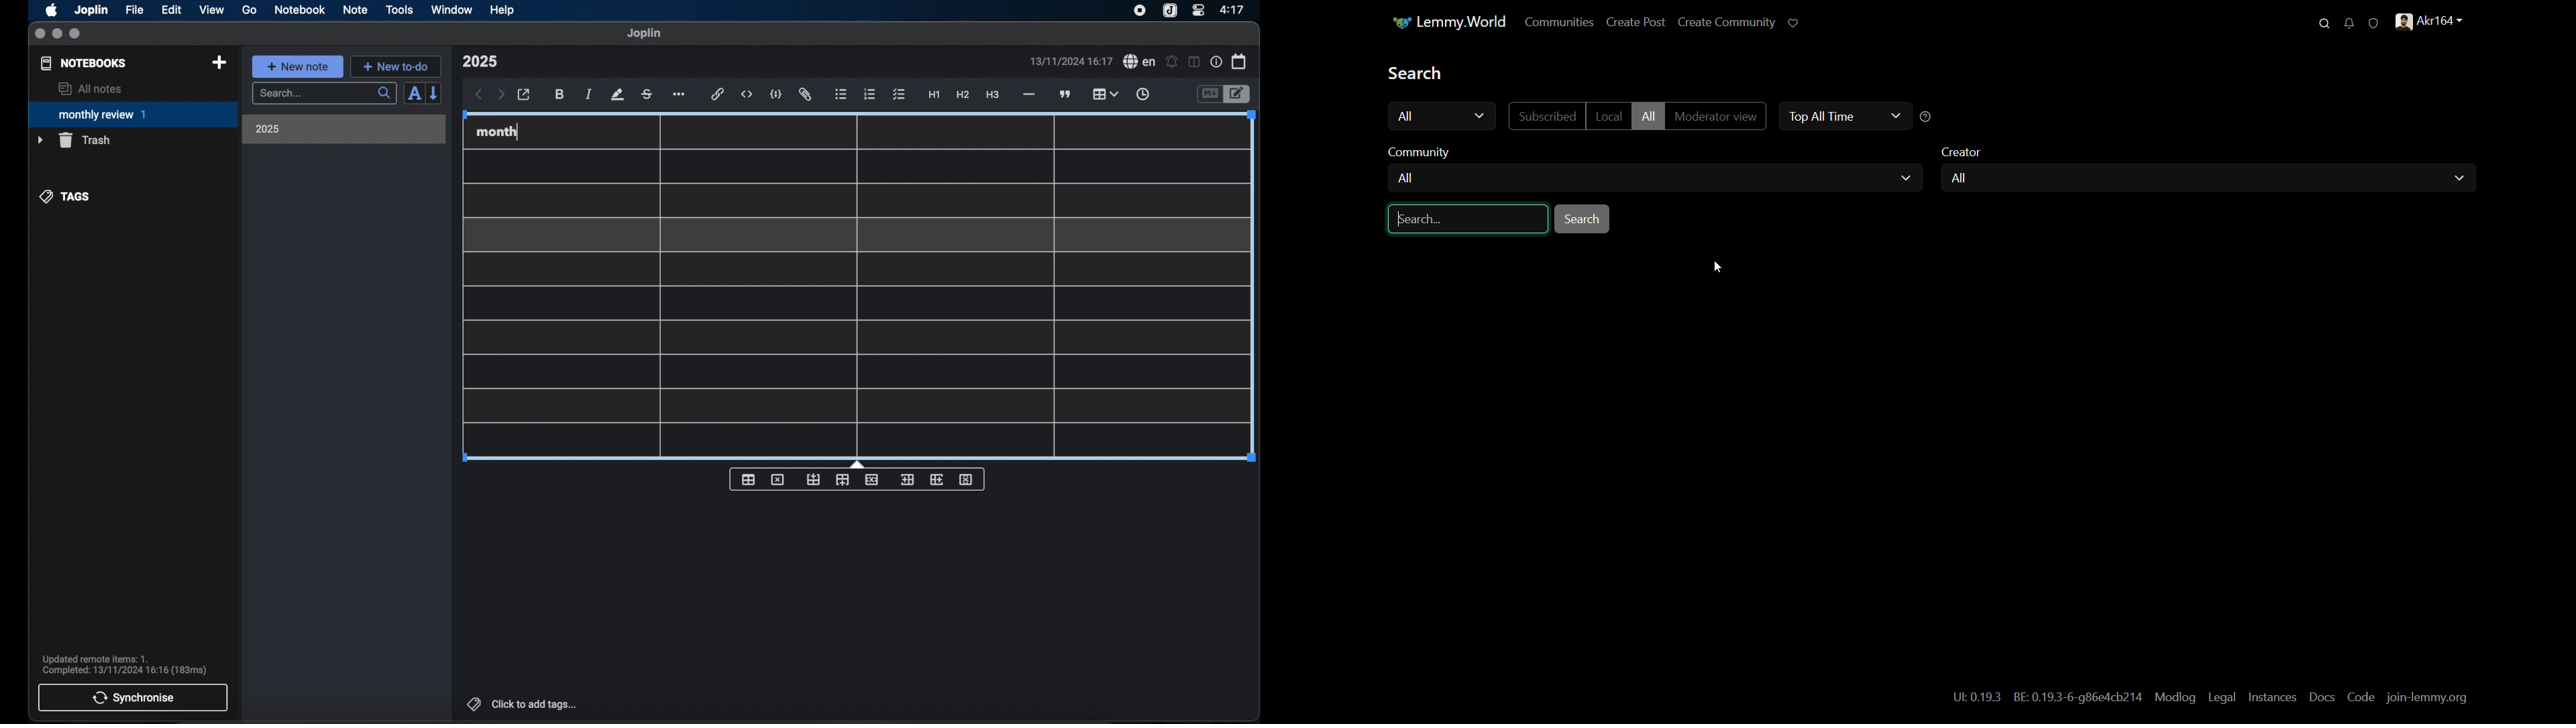 The width and height of the screenshot is (2576, 728). What do you see at coordinates (297, 66) in the screenshot?
I see `new note` at bounding box center [297, 66].